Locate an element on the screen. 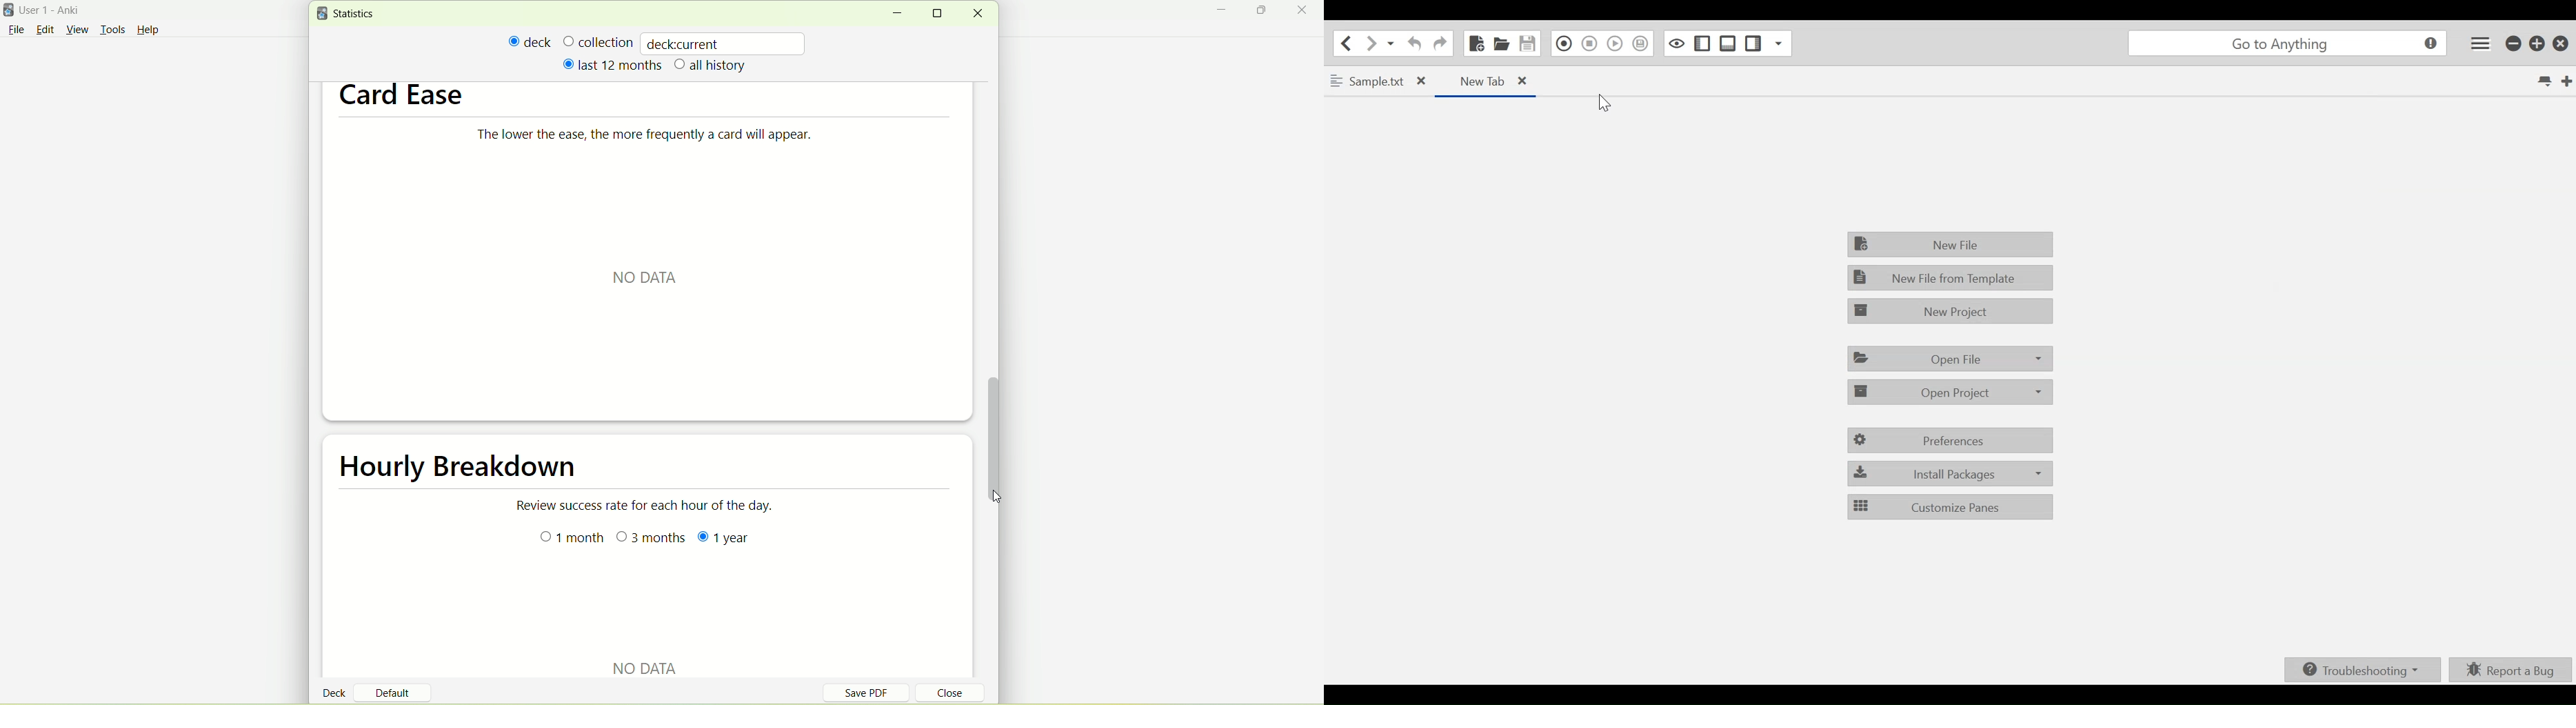 The height and width of the screenshot is (728, 2576). deckcurrent is located at coordinates (725, 43).